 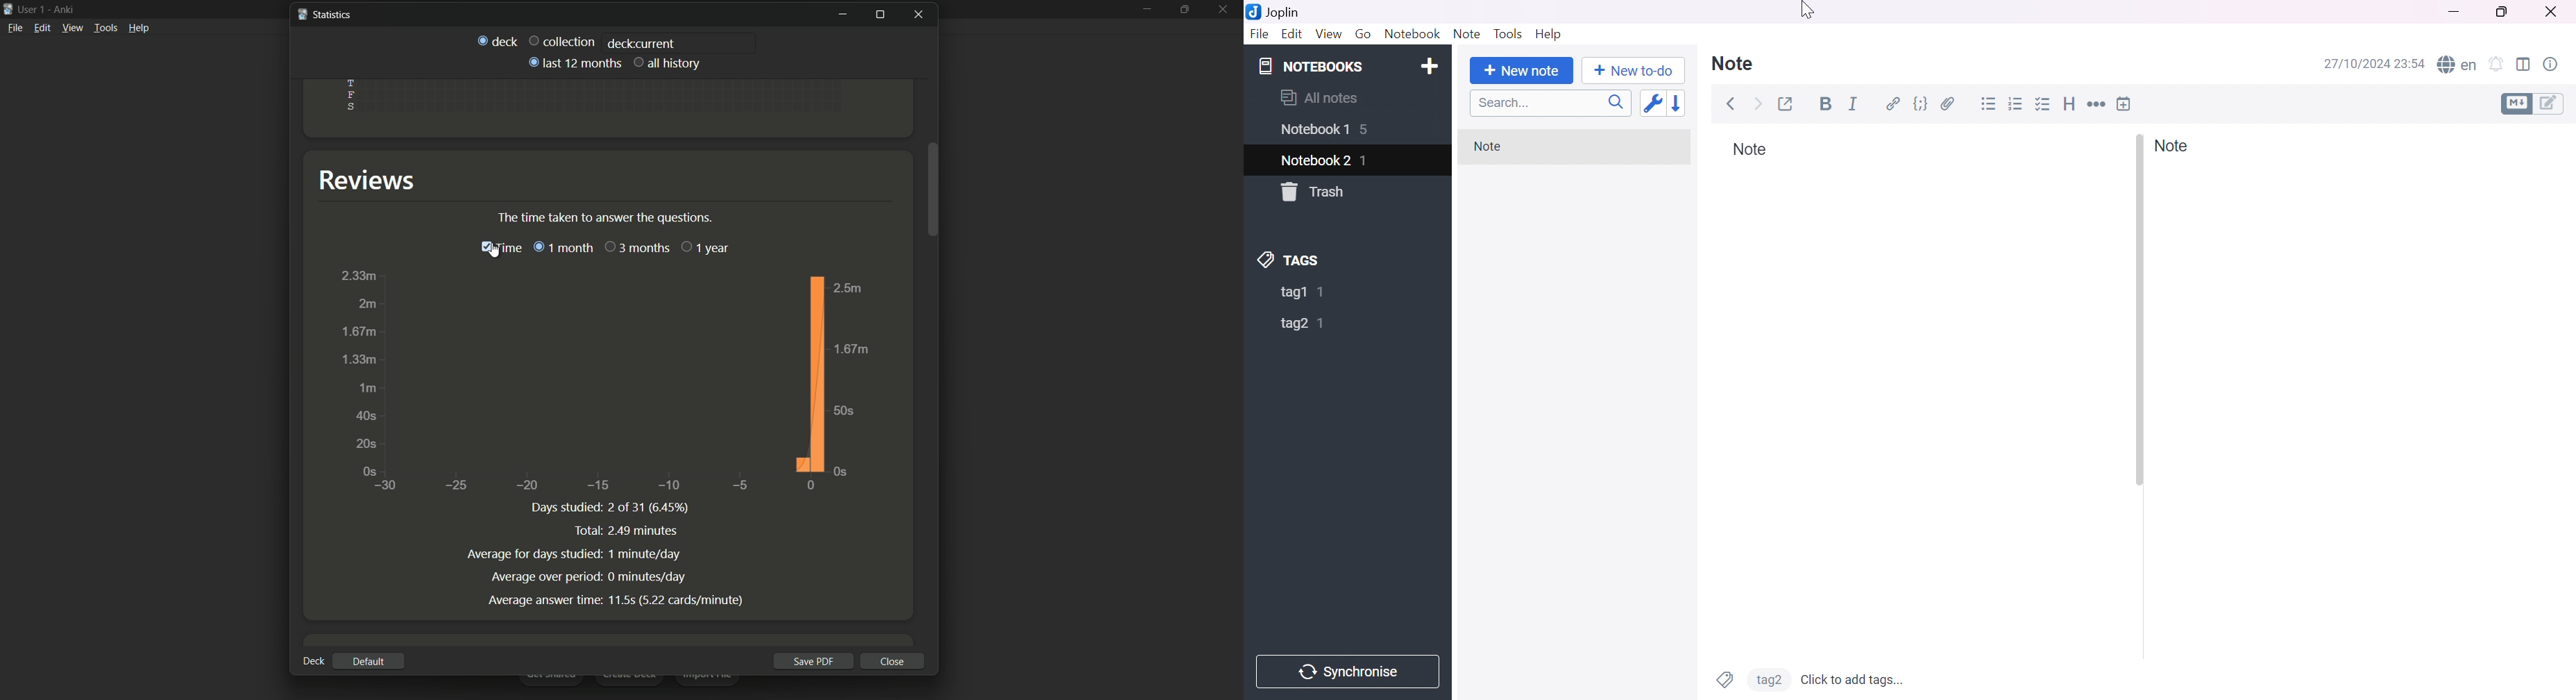 I want to click on Minimize, so click(x=2454, y=12).